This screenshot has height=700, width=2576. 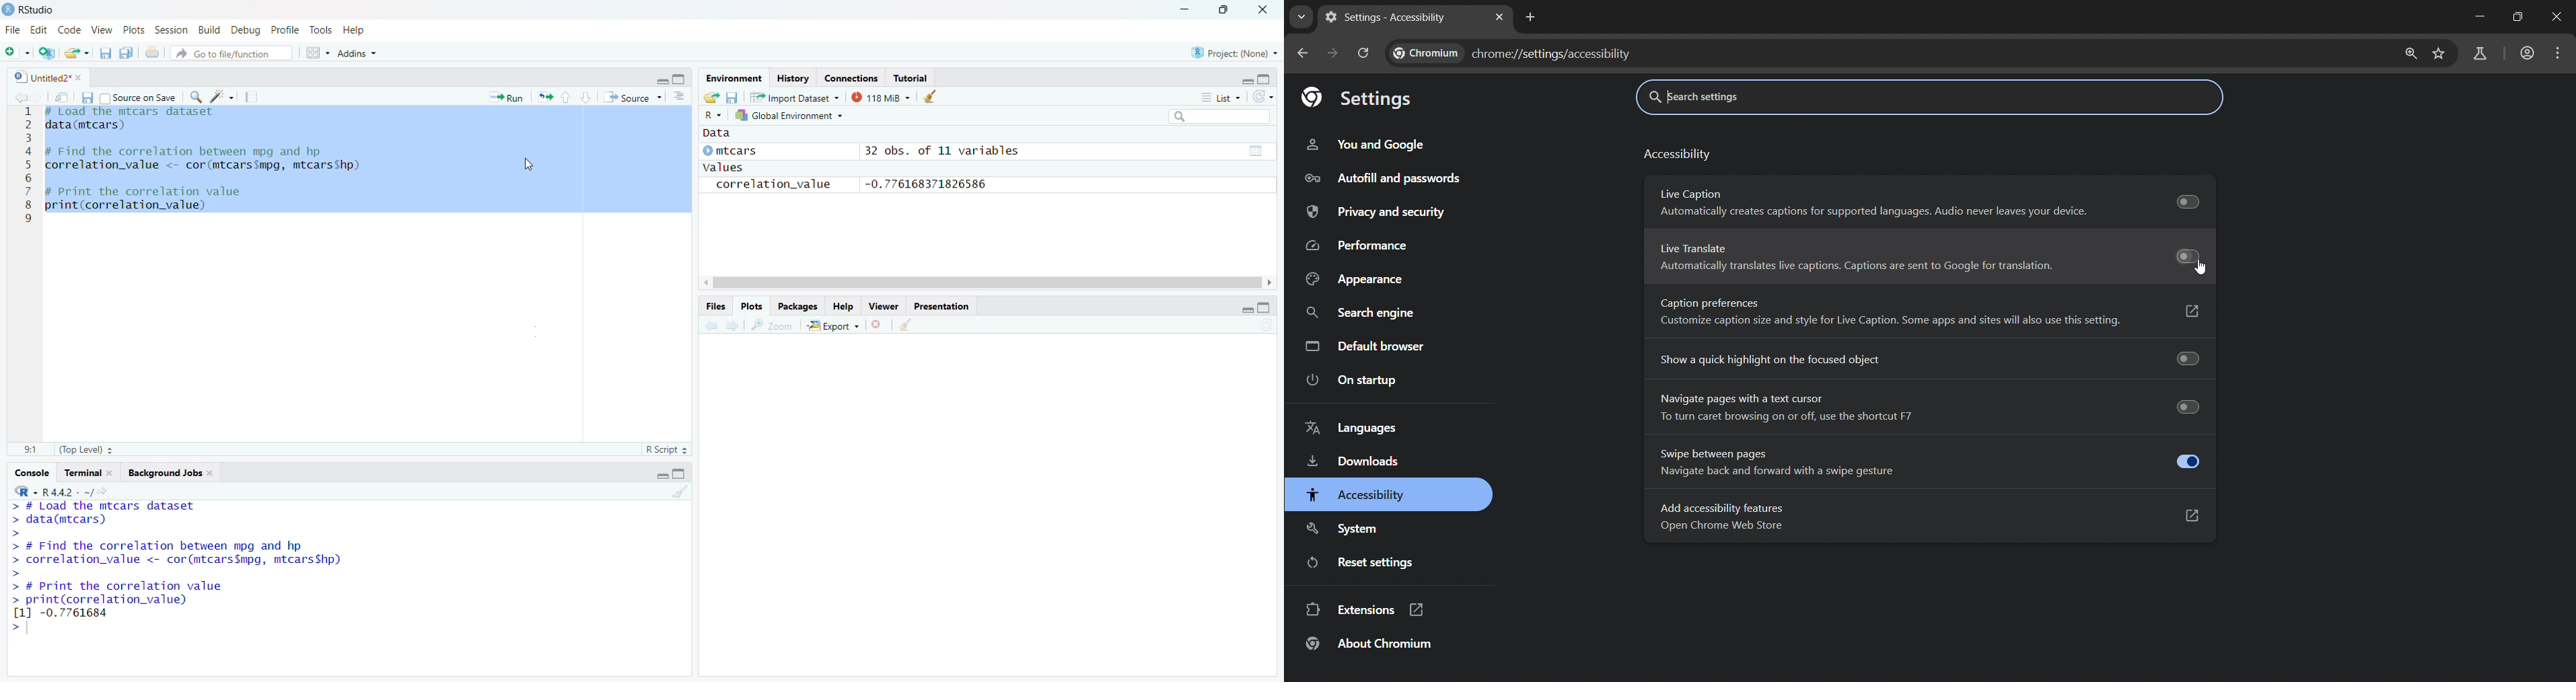 I want to click on > data(mtcars)

>

> # Find the correlation between mpg and hp

> correlation_value <- cor(mtcars$mpg, mtcarsShp)
>

> # Print the correlation value

> print(correlation_value)

[1] -0.7761684

>, so click(x=191, y=570).